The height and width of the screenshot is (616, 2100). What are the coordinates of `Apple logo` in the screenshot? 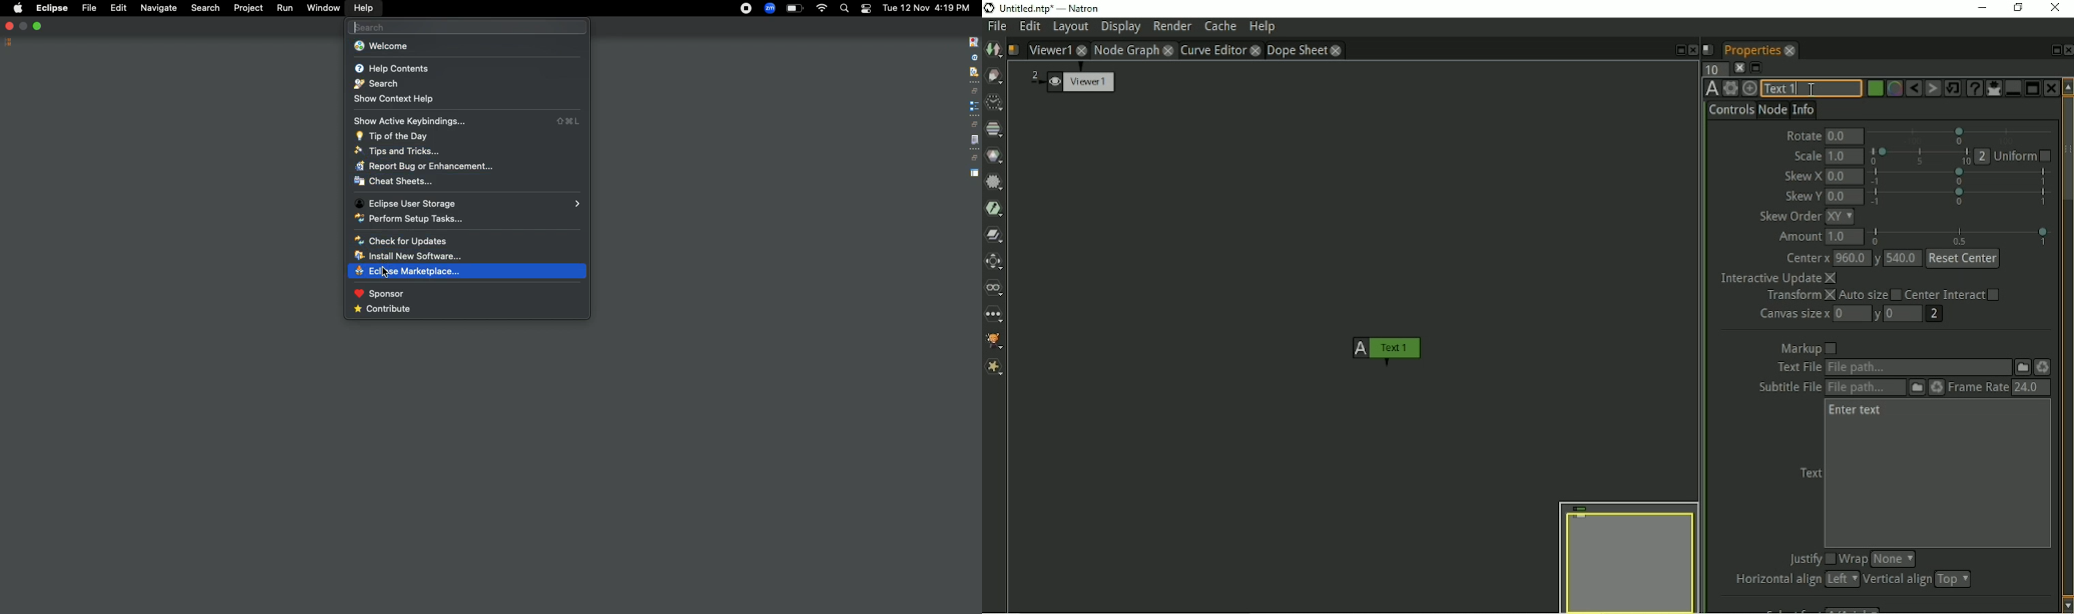 It's located at (17, 8).